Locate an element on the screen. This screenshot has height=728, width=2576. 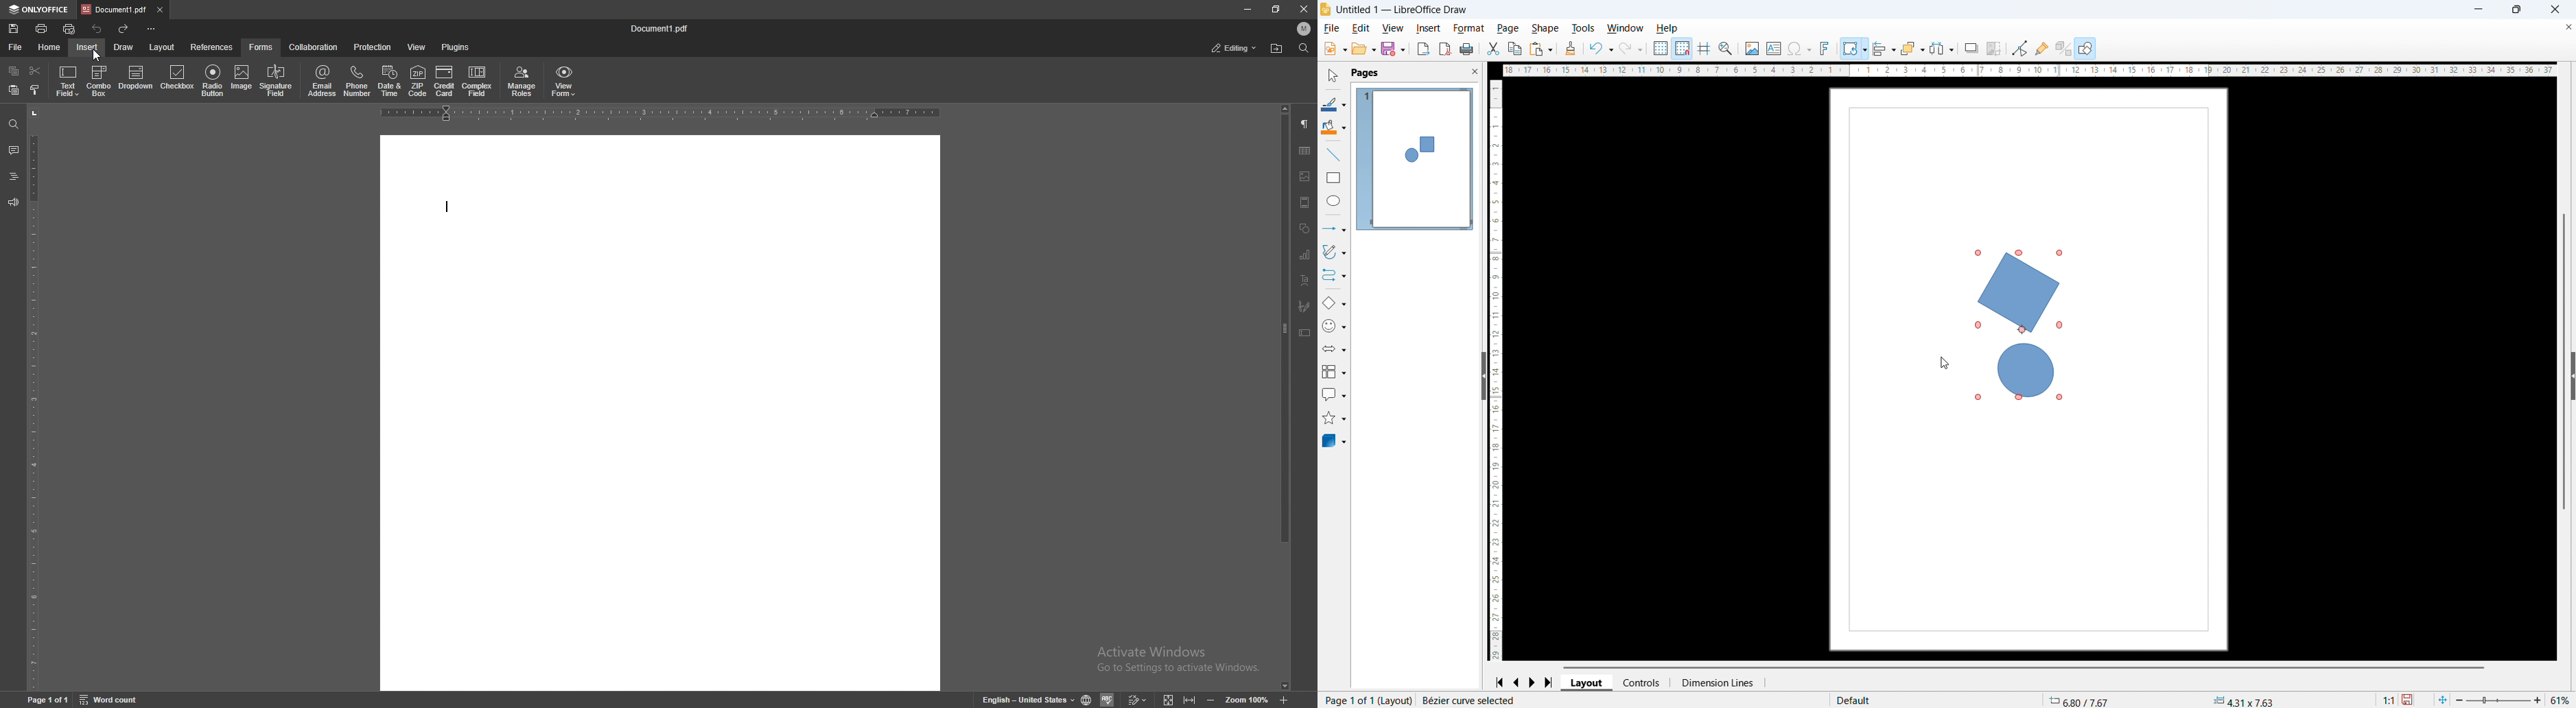
Show grid is located at coordinates (1661, 48).